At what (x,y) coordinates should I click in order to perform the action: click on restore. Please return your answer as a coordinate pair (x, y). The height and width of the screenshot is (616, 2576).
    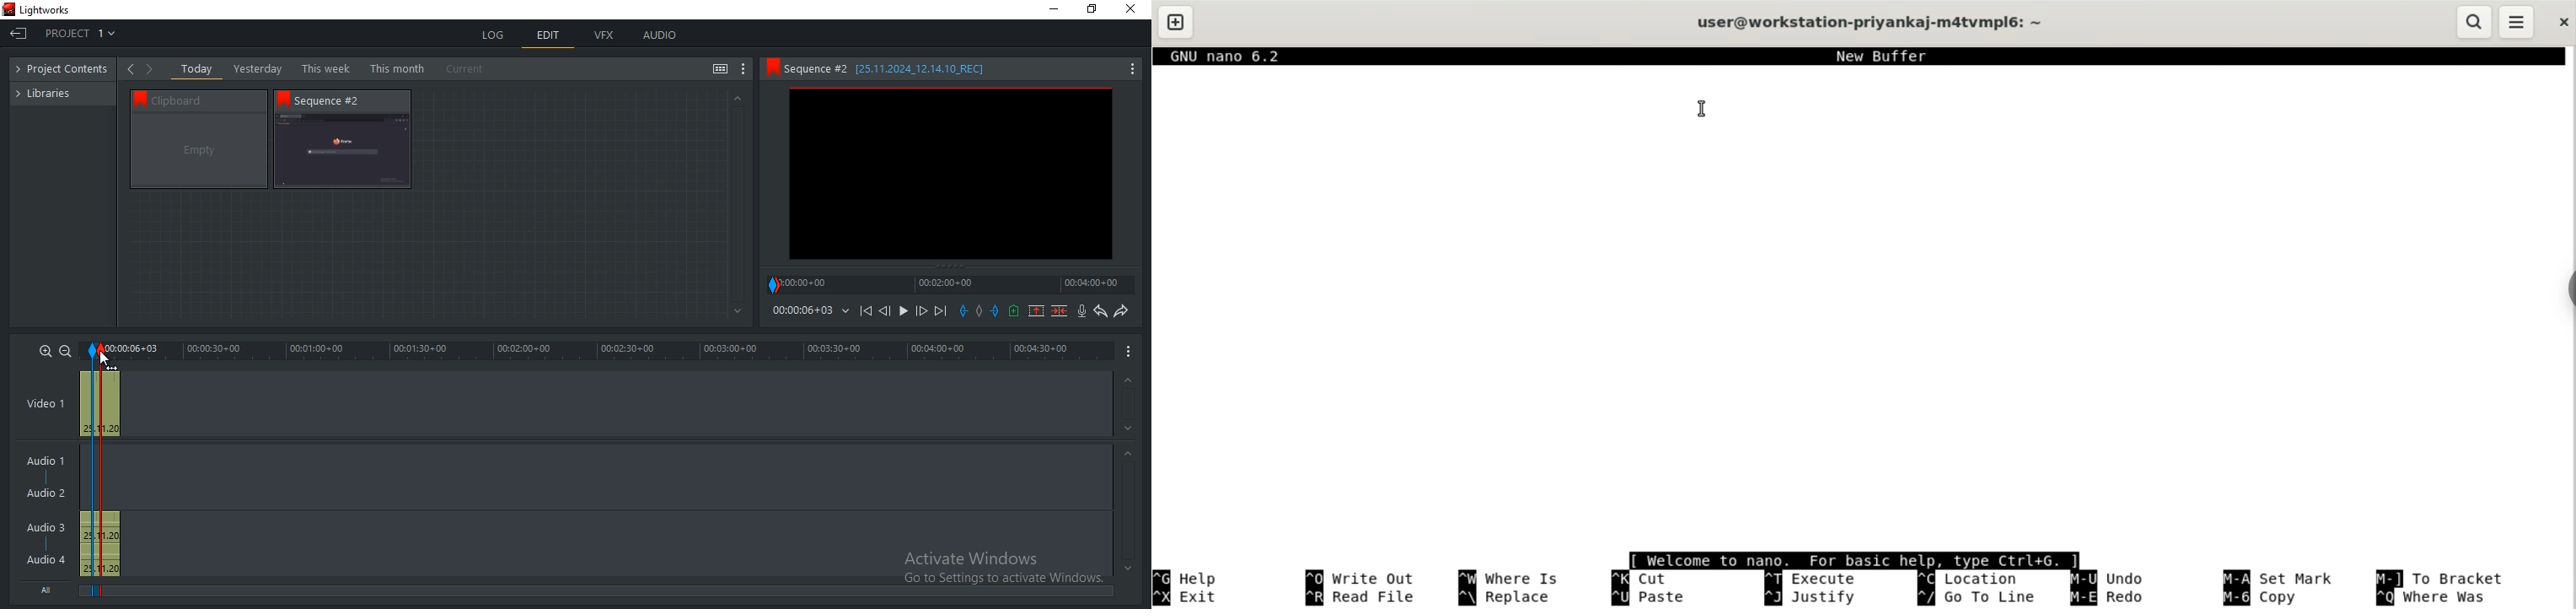
    Looking at the image, I should click on (1092, 10).